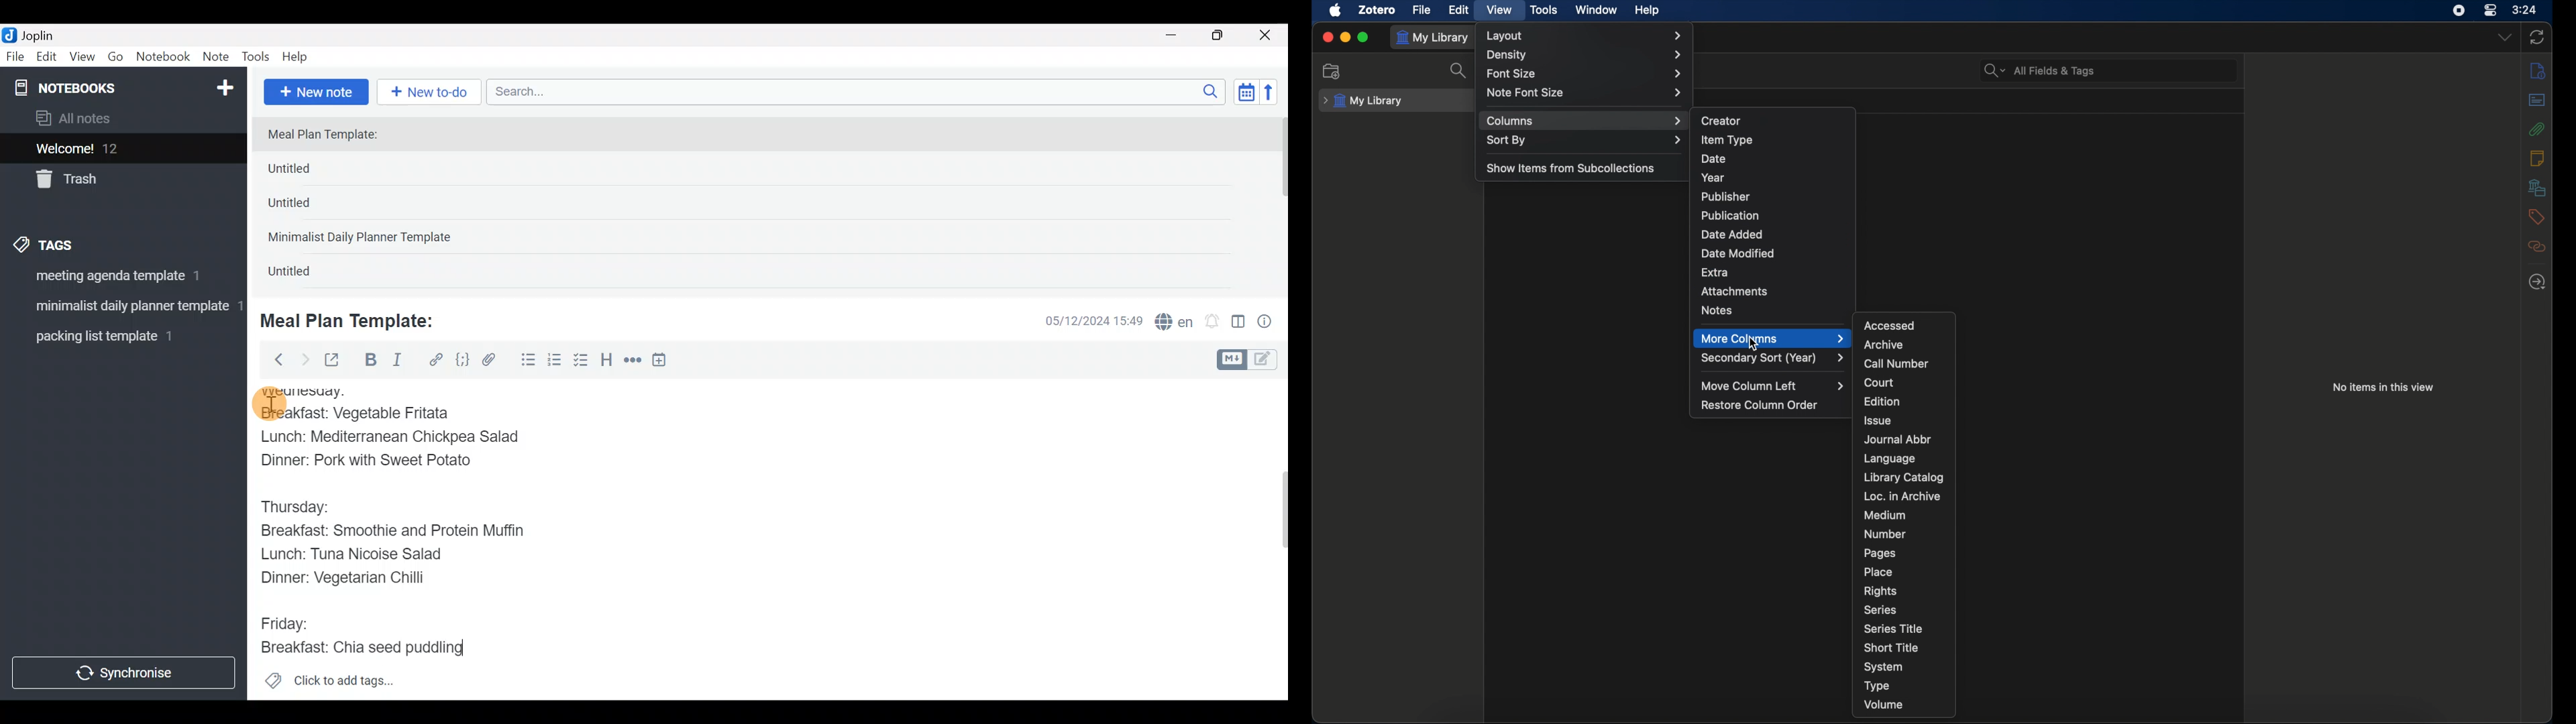  I want to click on Thursday:, so click(298, 505).